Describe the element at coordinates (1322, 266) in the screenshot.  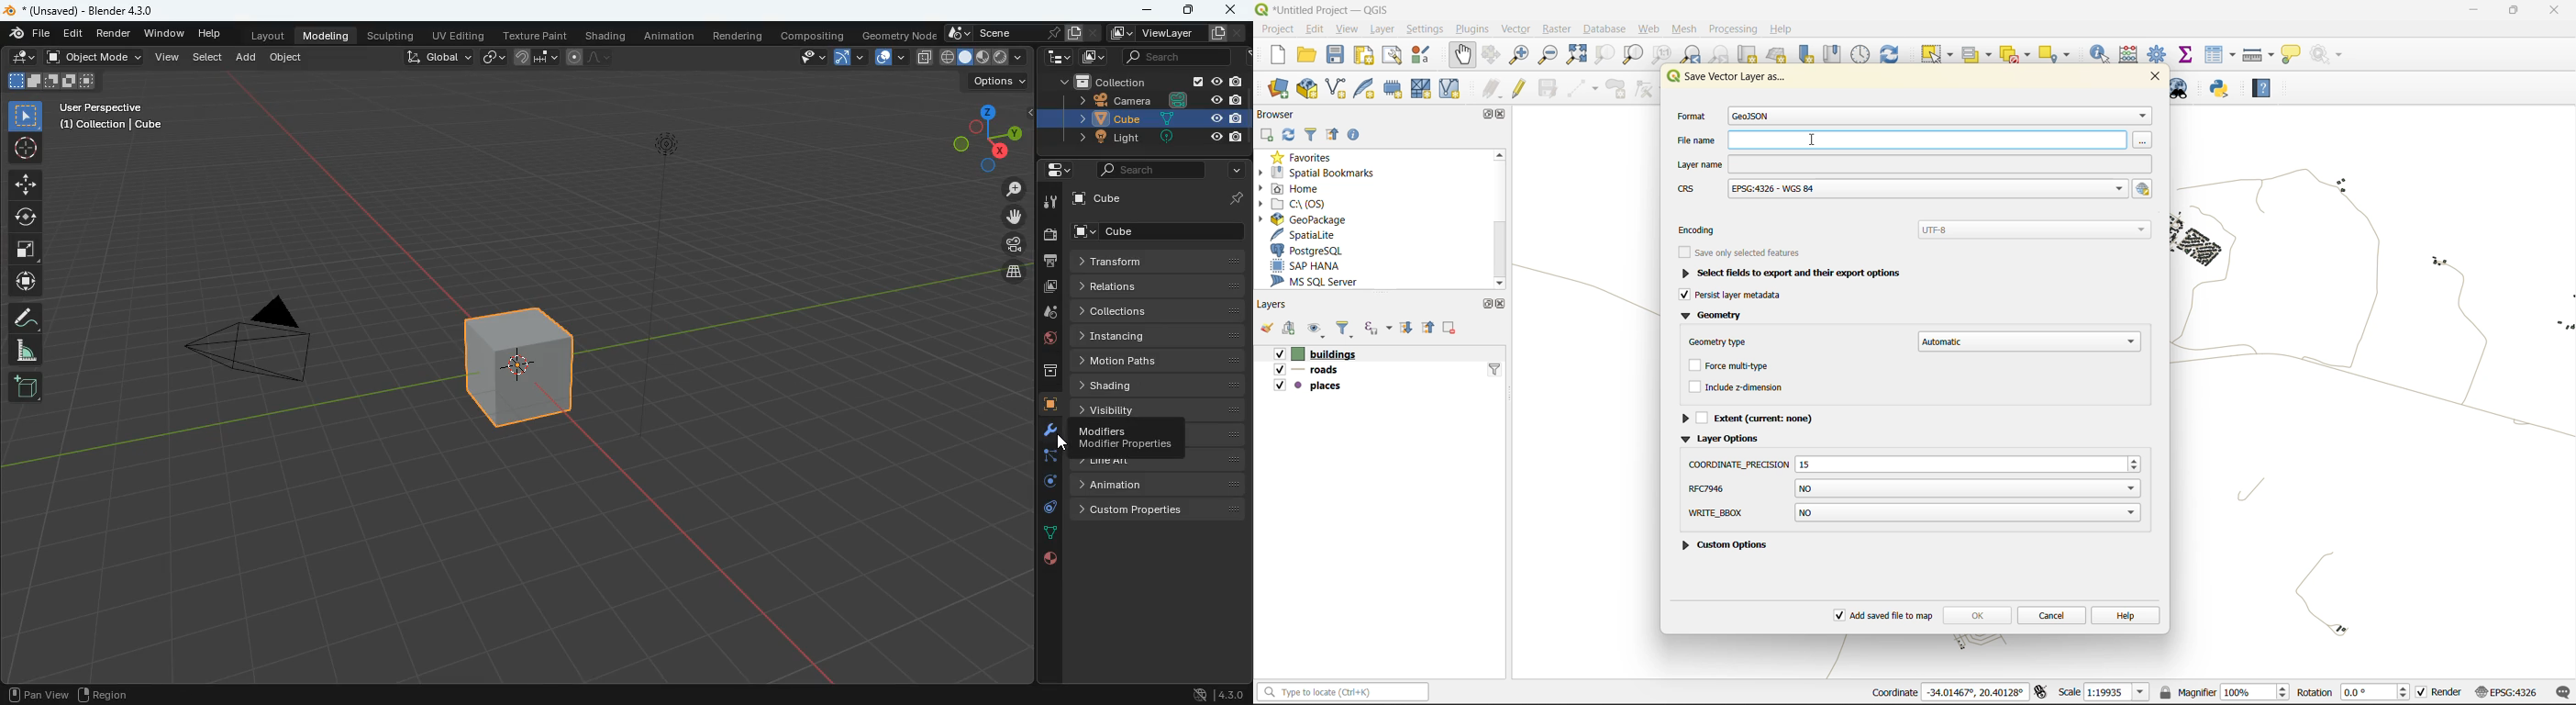
I see `sap hana` at that location.